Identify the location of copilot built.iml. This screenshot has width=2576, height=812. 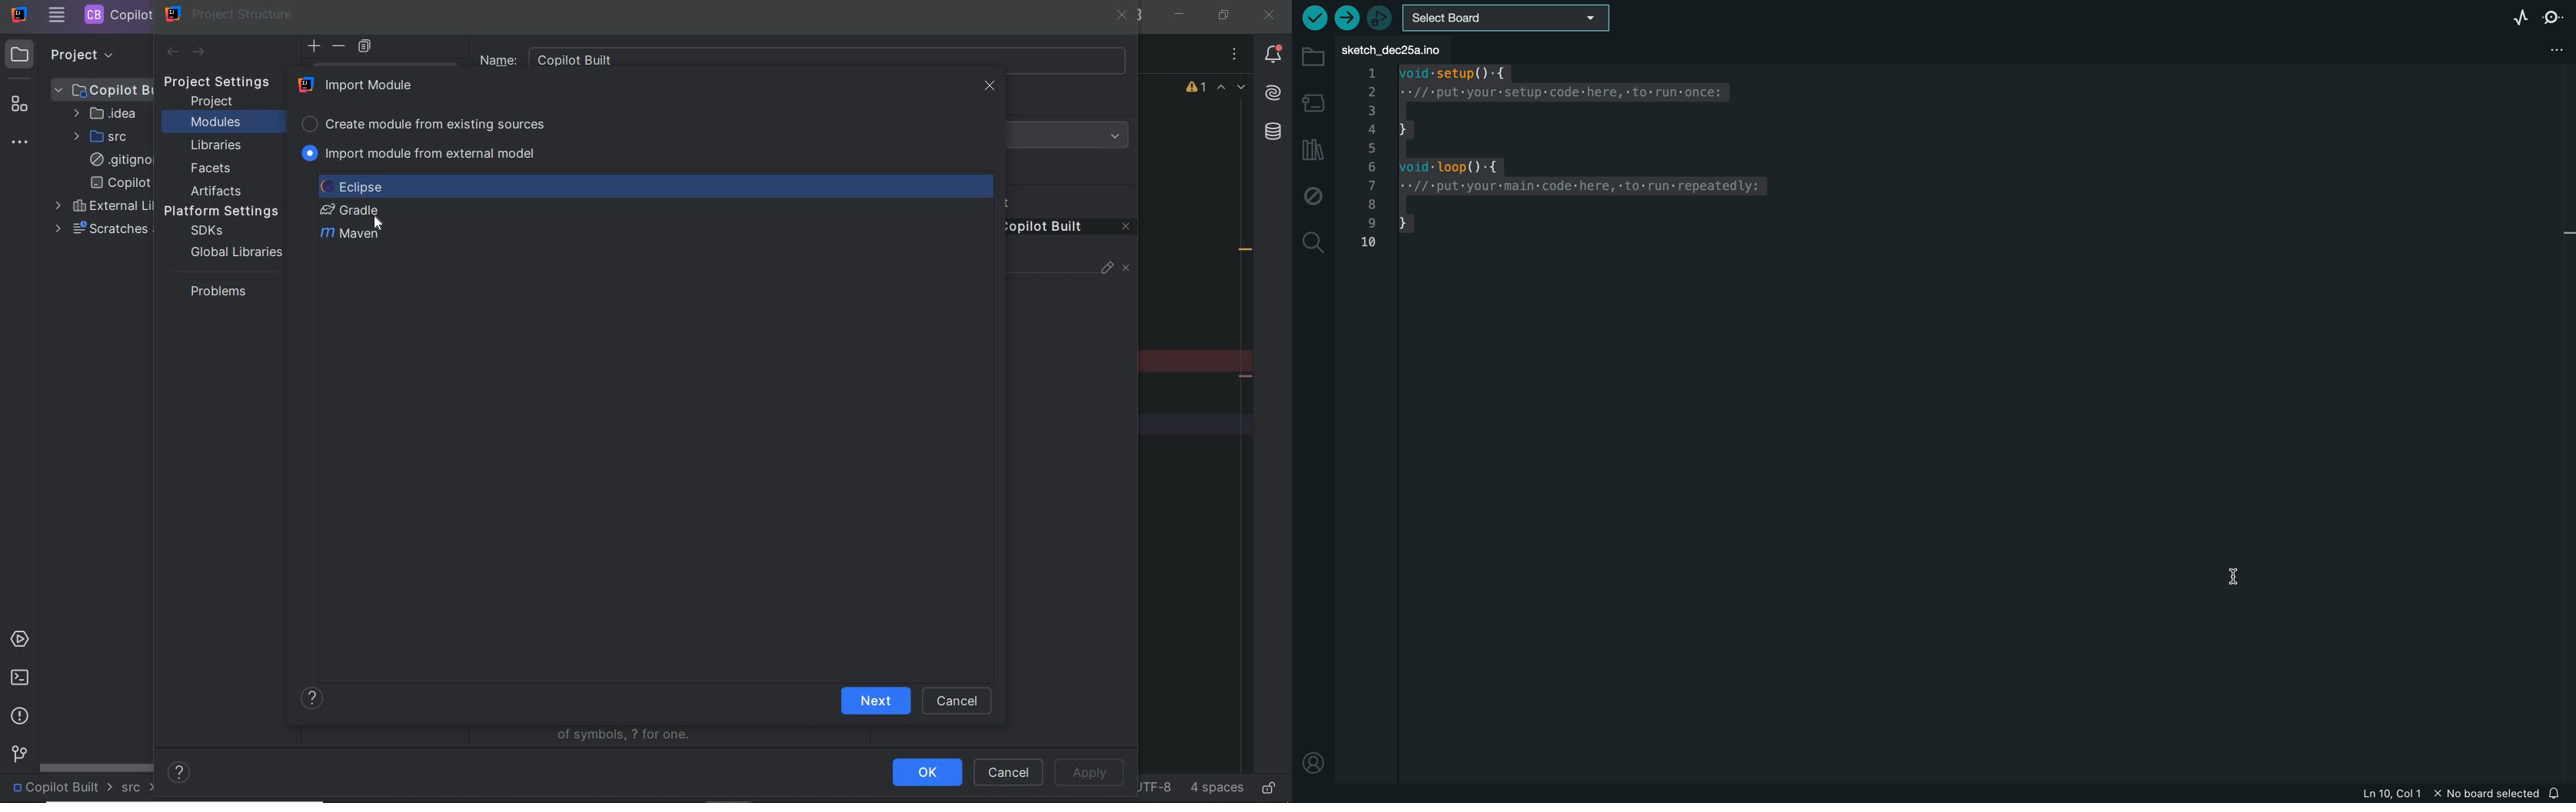
(120, 183).